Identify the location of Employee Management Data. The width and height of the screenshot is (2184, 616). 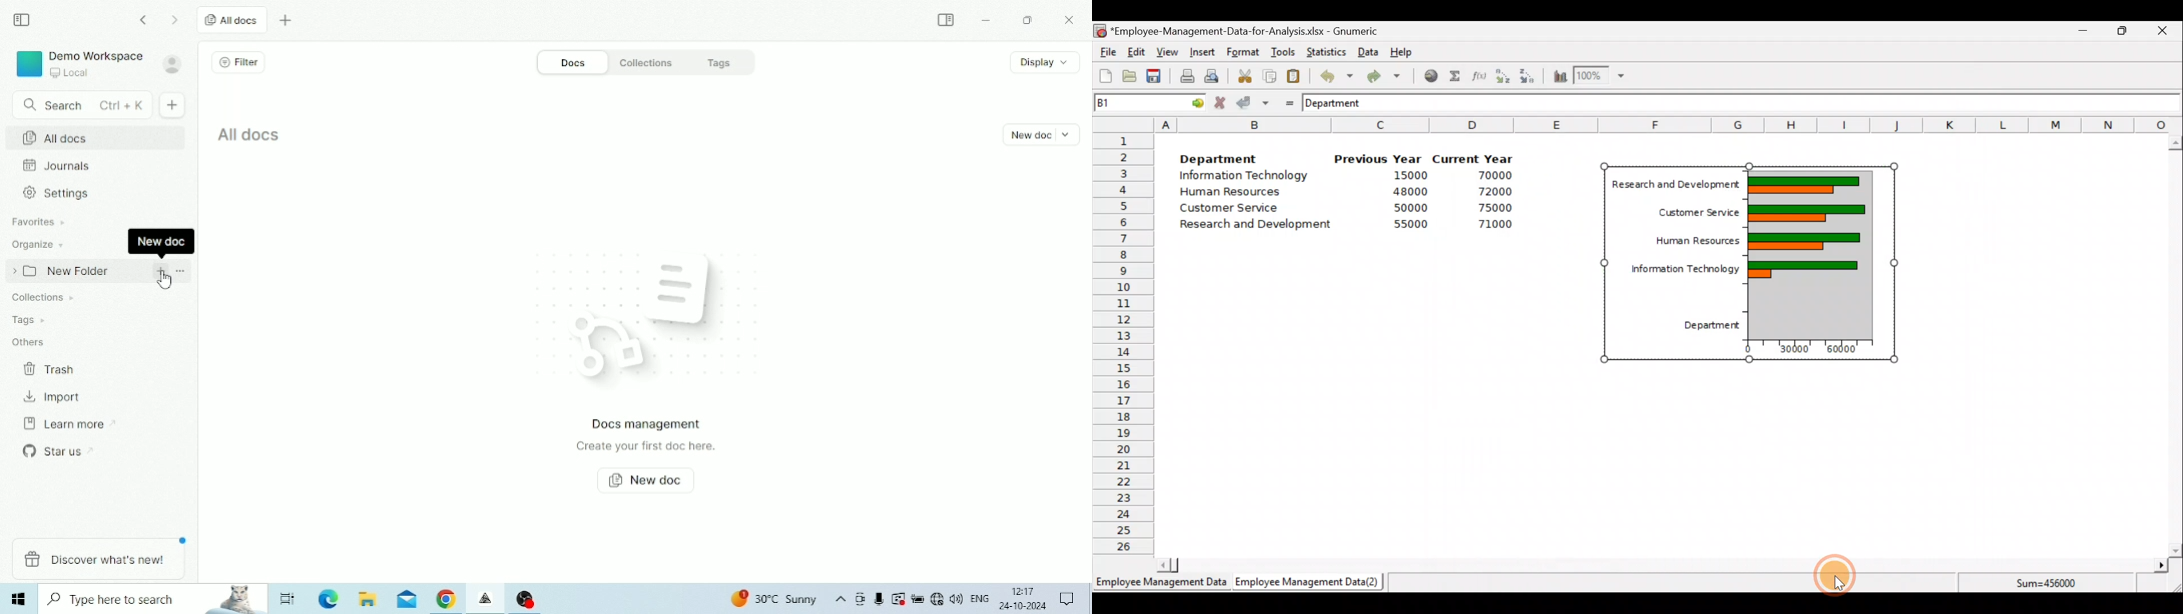
(1160, 586).